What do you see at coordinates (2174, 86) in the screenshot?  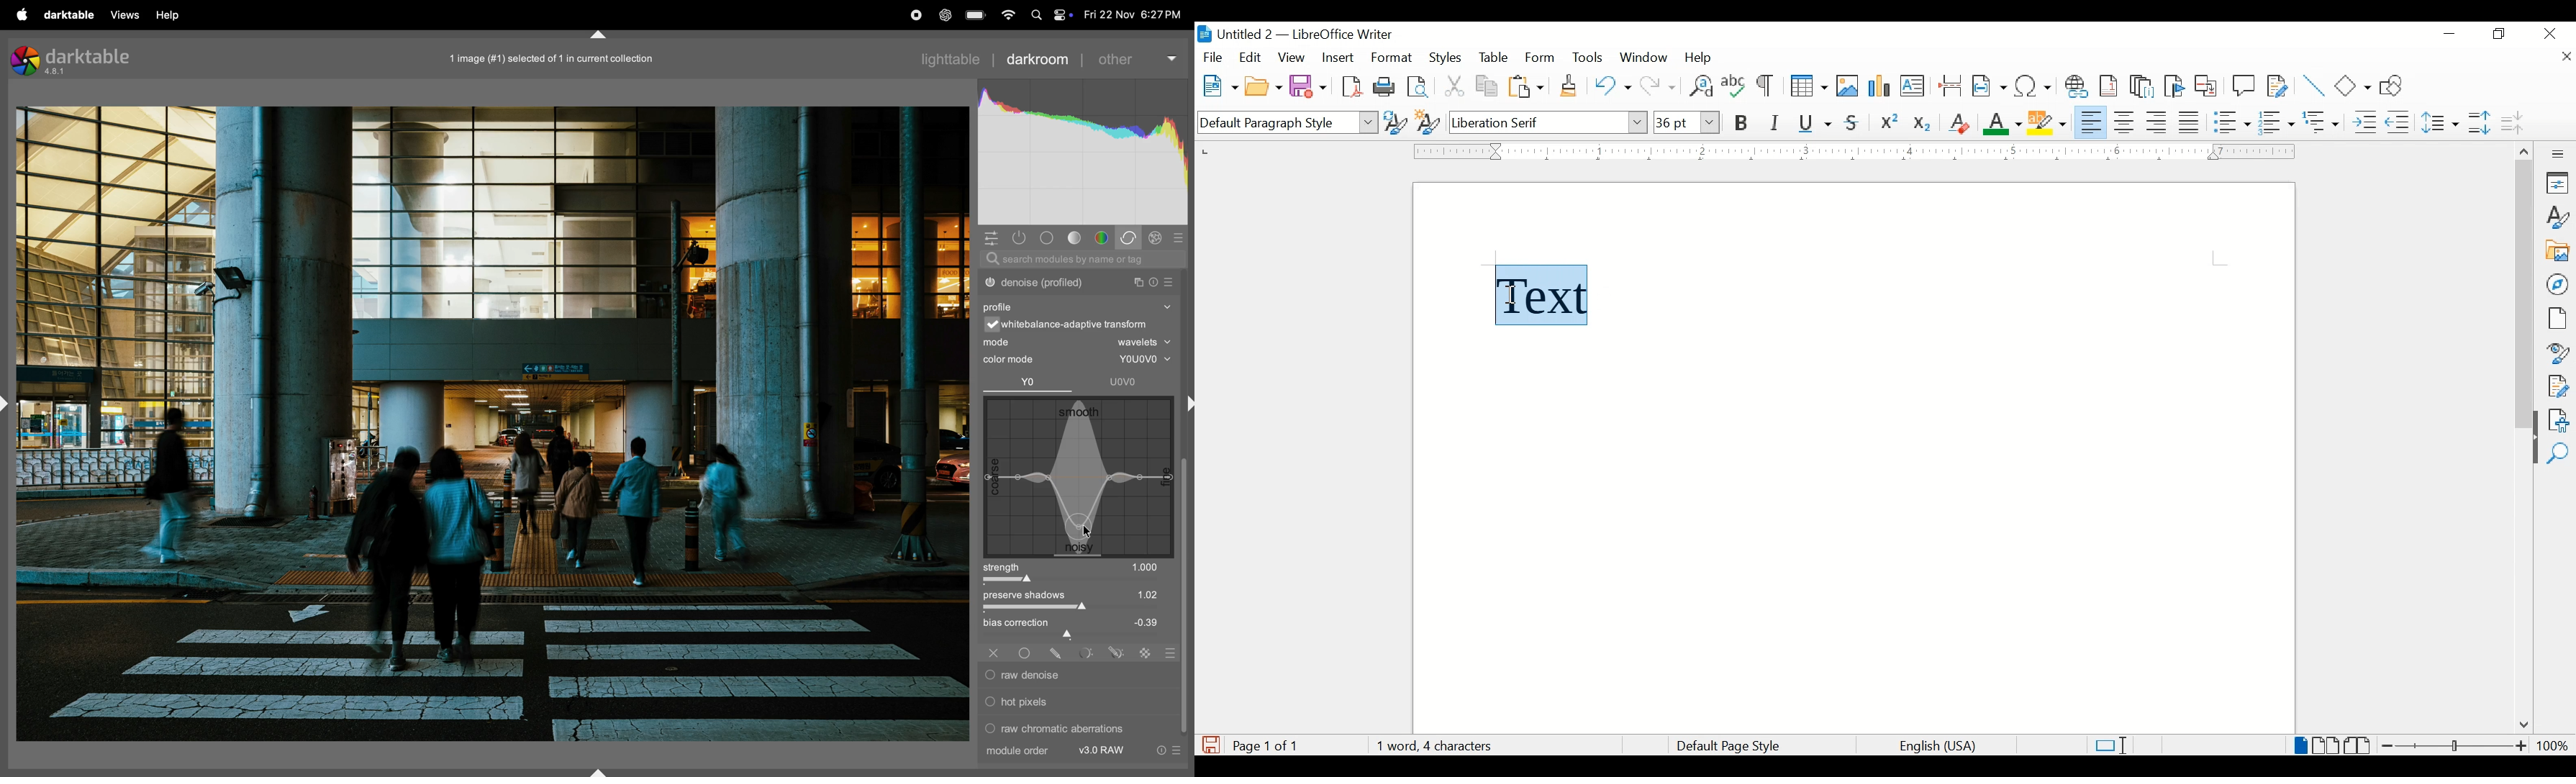 I see `inser bookmark` at bounding box center [2174, 86].